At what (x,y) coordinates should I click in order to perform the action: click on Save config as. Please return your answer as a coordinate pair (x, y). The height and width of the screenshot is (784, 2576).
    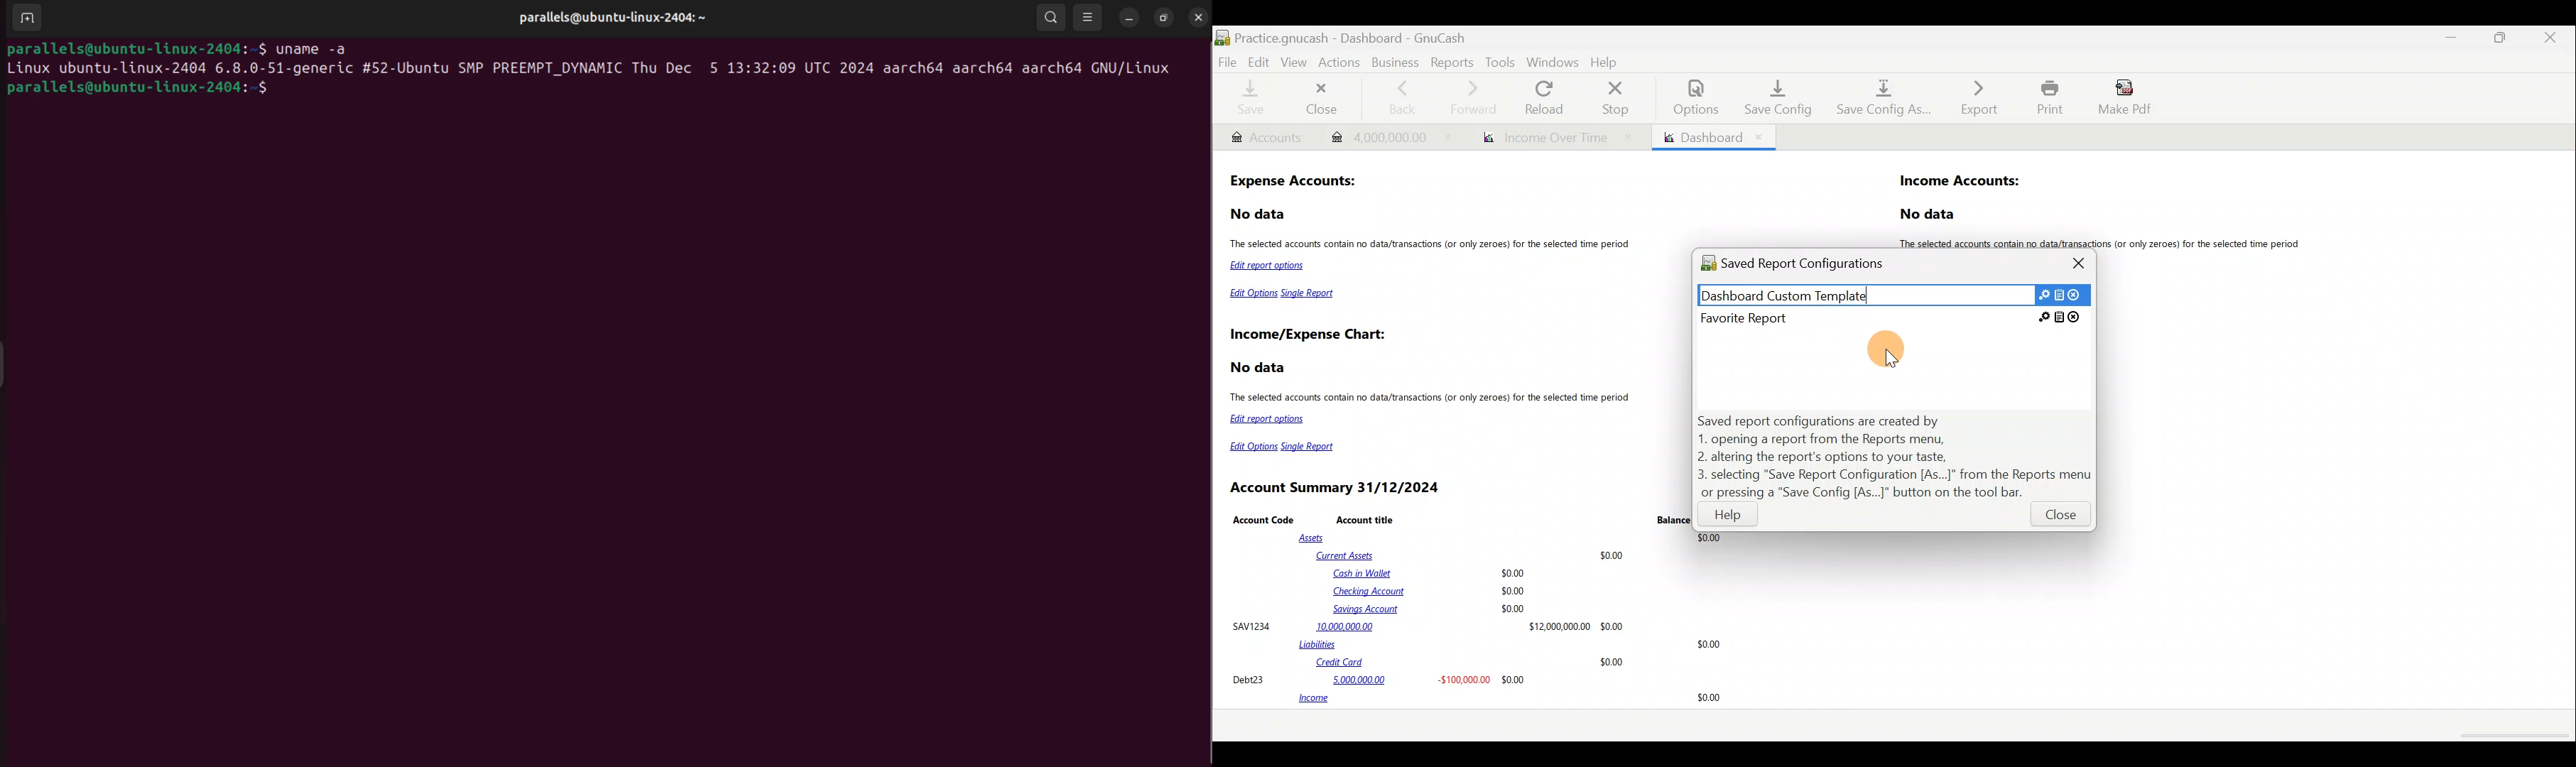
    Looking at the image, I should click on (1879, 99).